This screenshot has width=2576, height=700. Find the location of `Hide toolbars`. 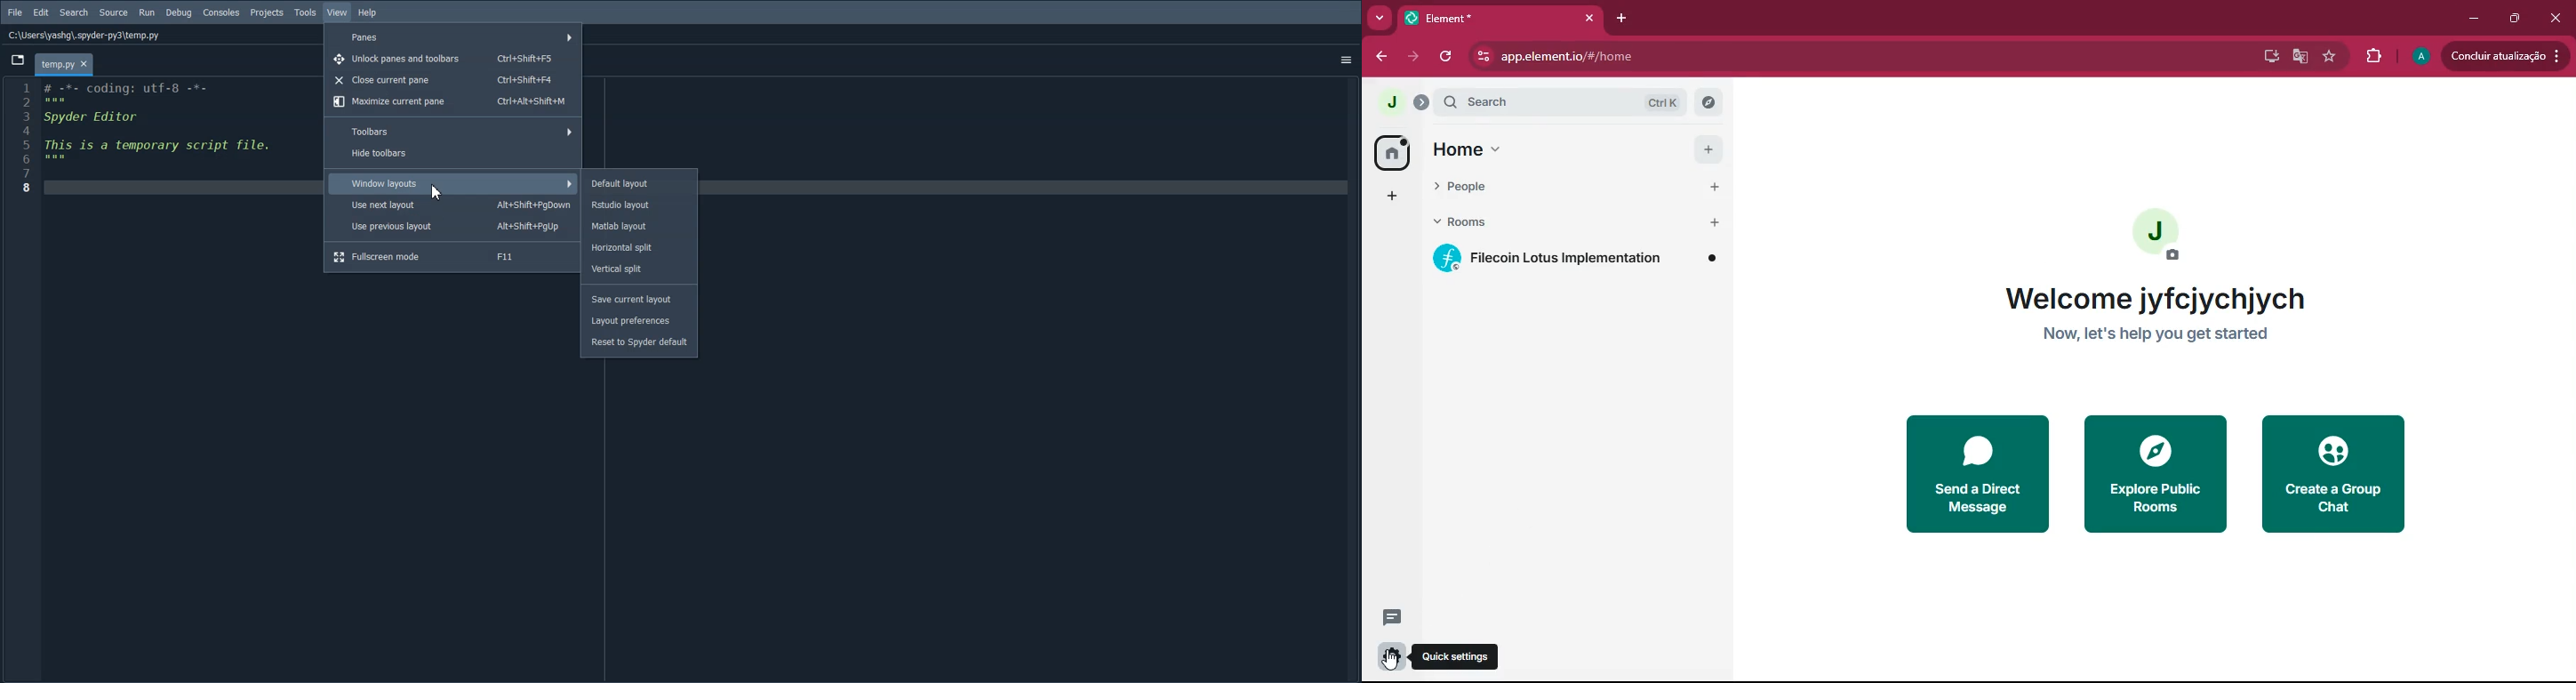

Hide toolbars is located at coordinates (454, 153).